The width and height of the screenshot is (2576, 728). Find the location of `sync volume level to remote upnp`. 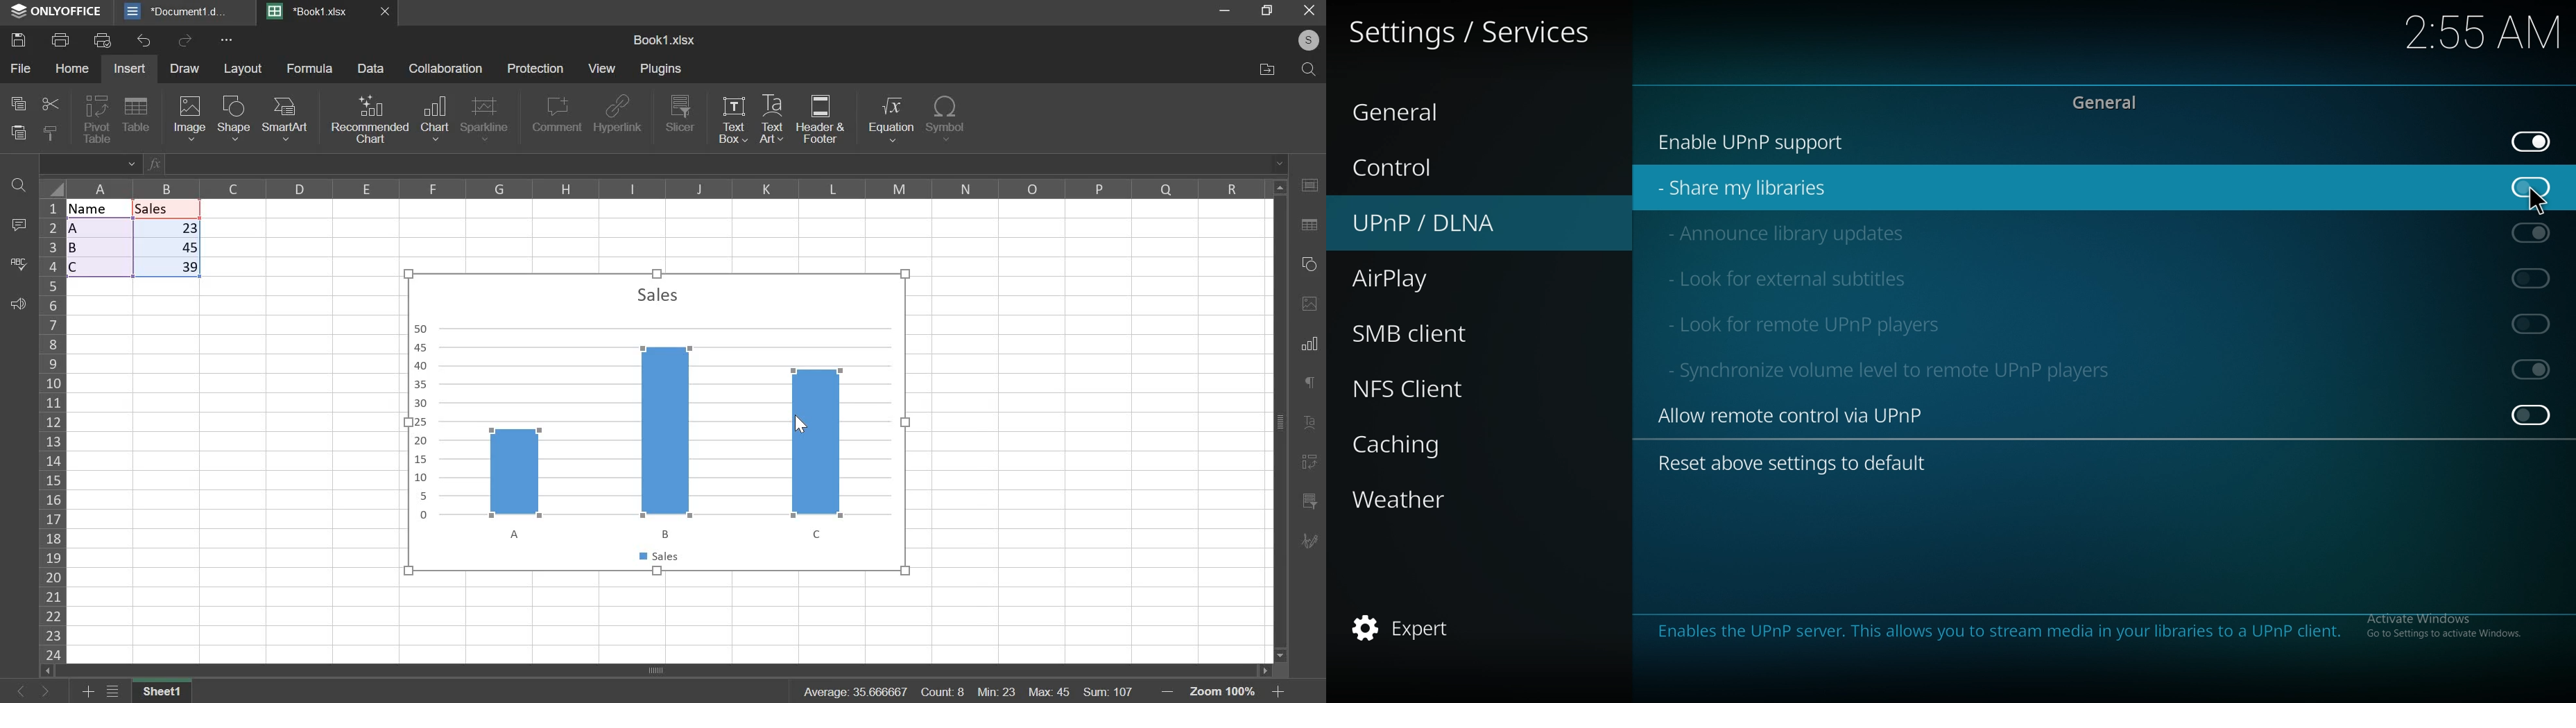

sync volume level to remote upnp is located at coordinates (1905, 369).